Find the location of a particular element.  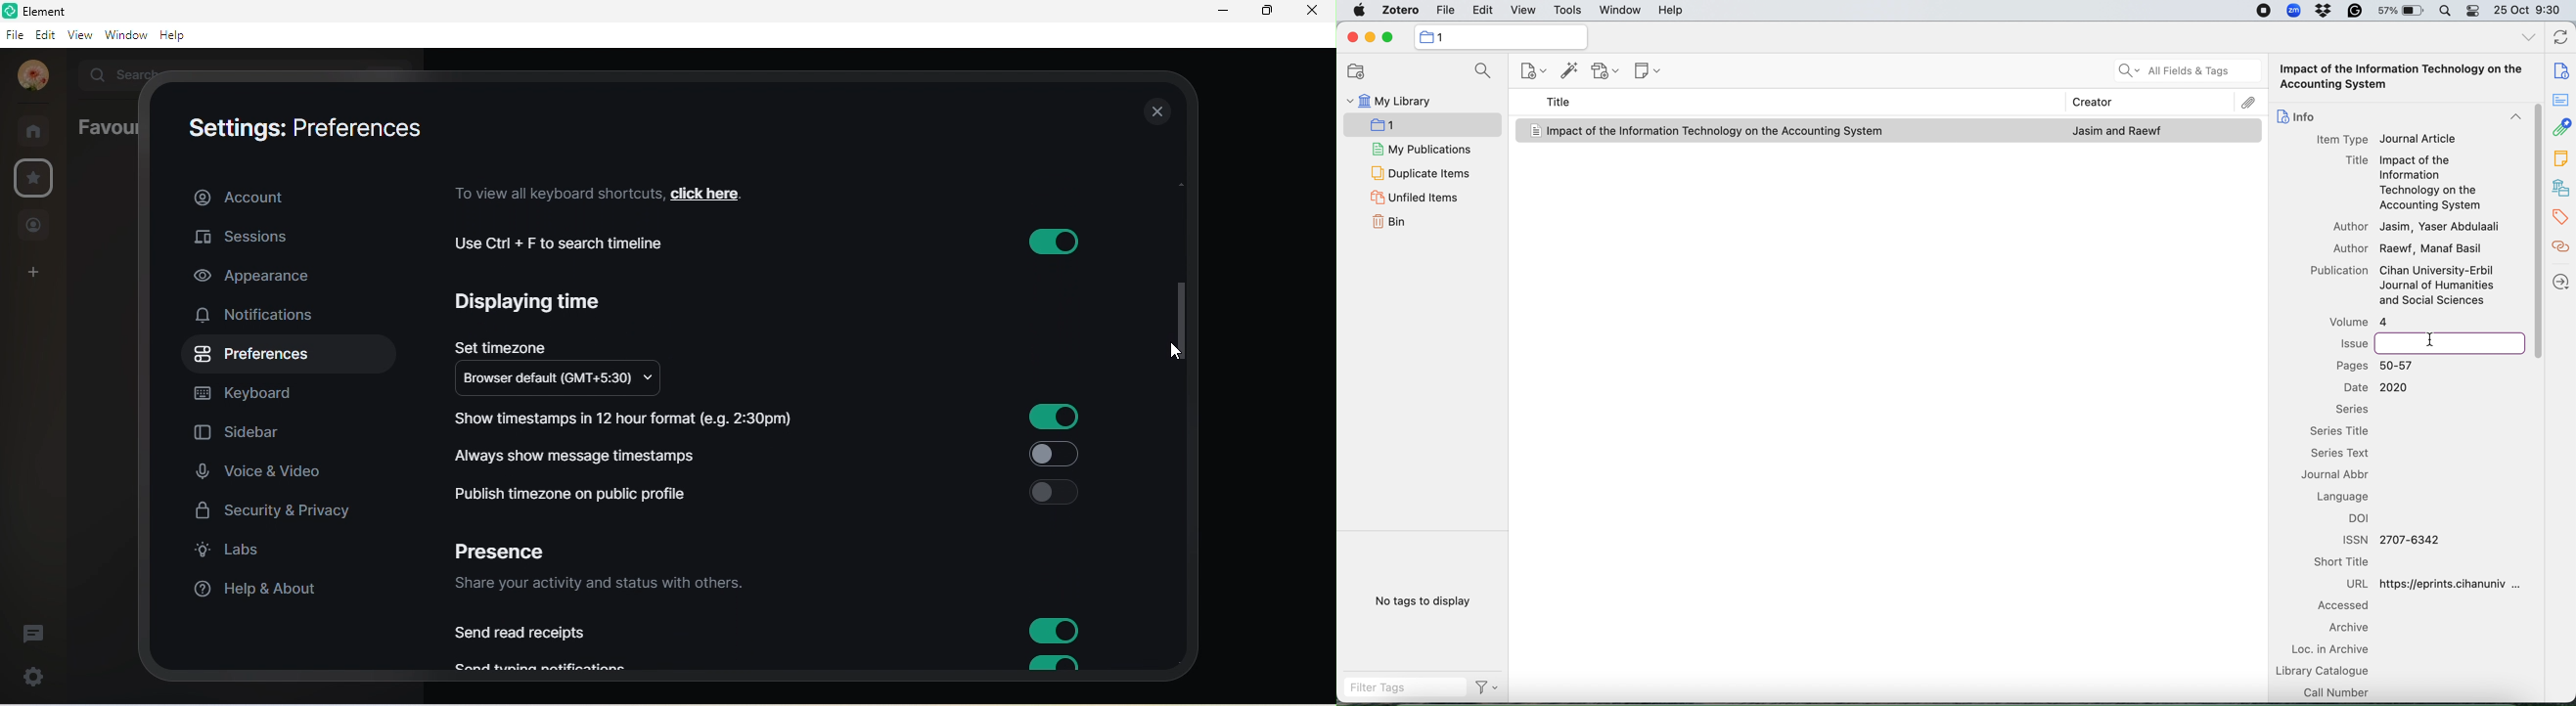

Raewt, Manat Basil is located at coordinates (2433, 250).